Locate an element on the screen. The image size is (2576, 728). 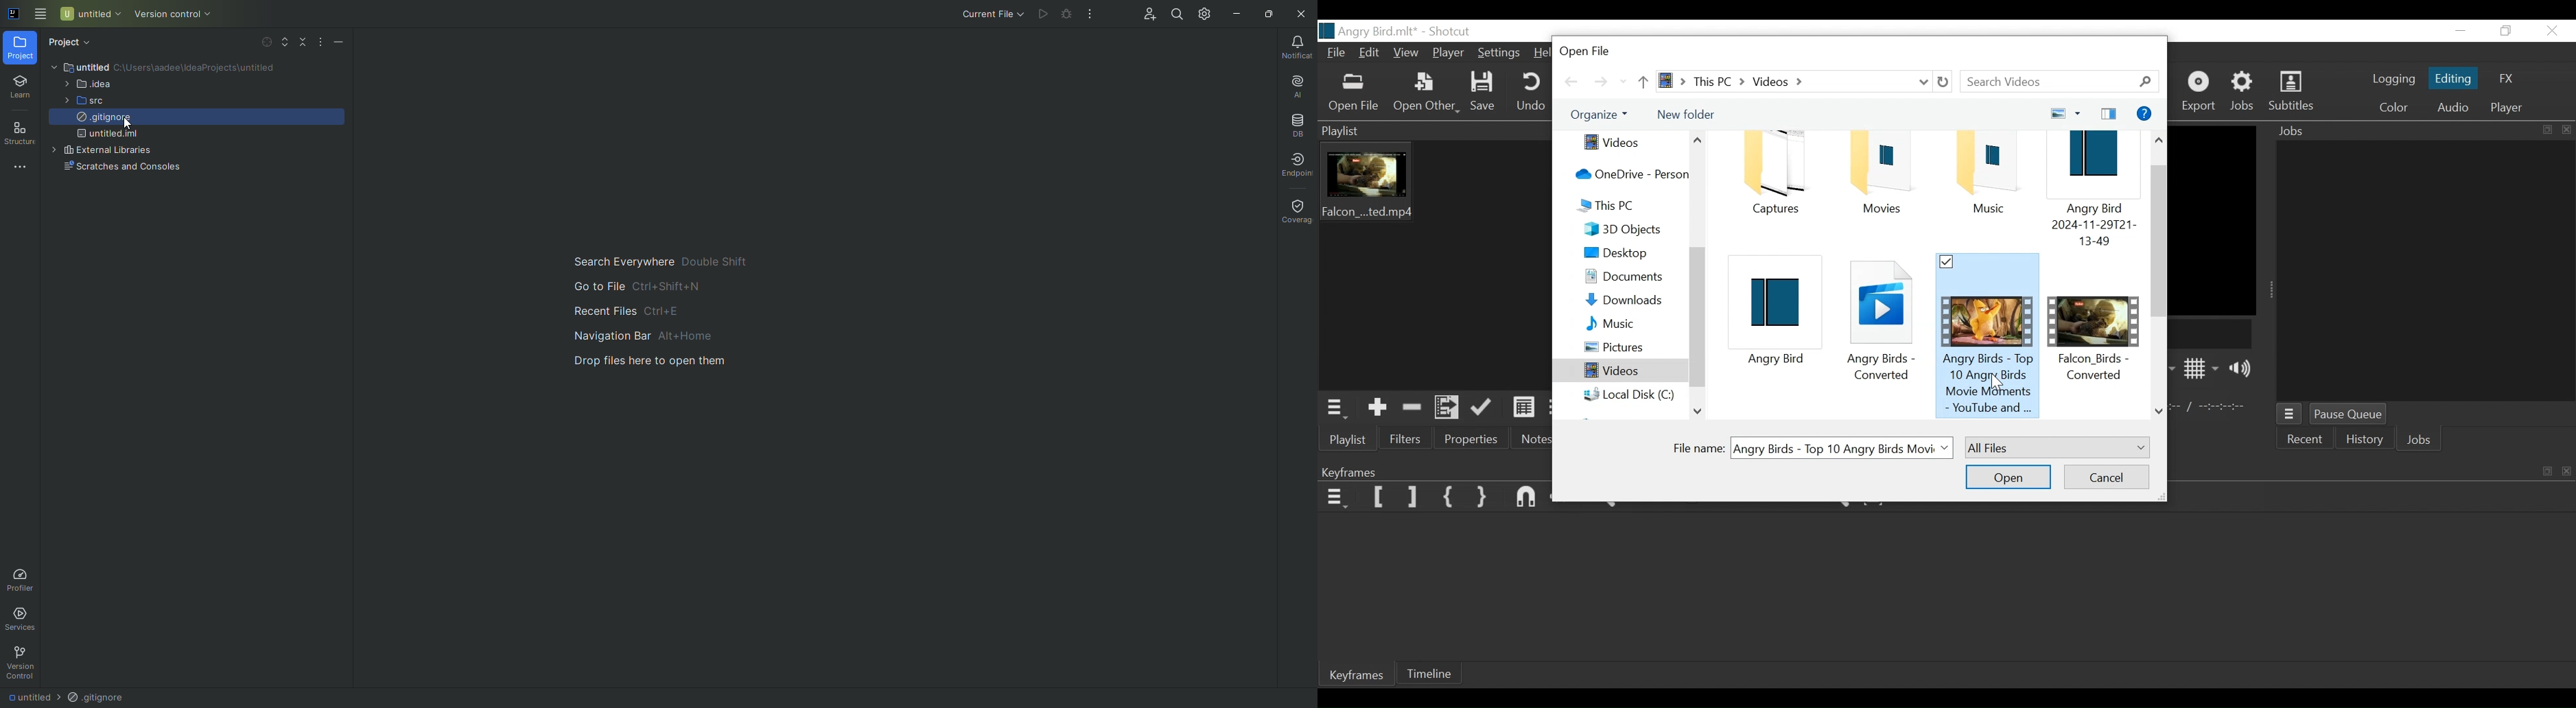
Get Help is located at coordinates (2146, 114).